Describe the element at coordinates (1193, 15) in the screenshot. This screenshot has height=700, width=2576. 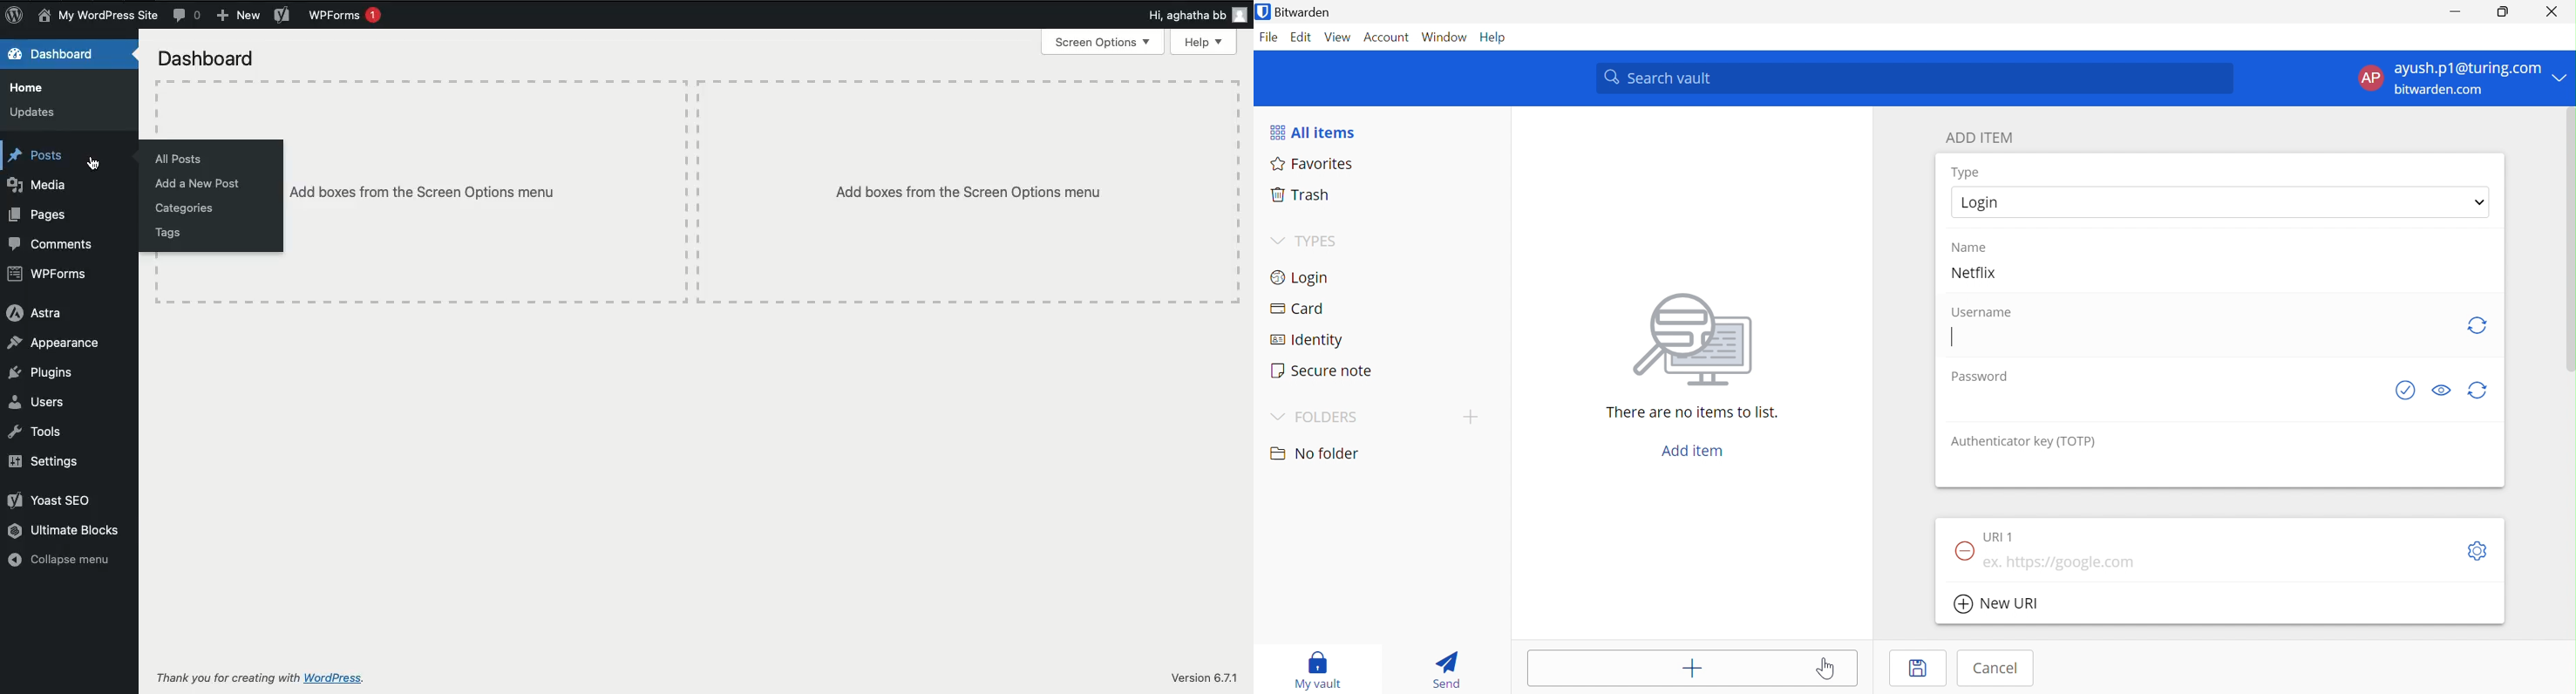
I see `Hi user` at that location.